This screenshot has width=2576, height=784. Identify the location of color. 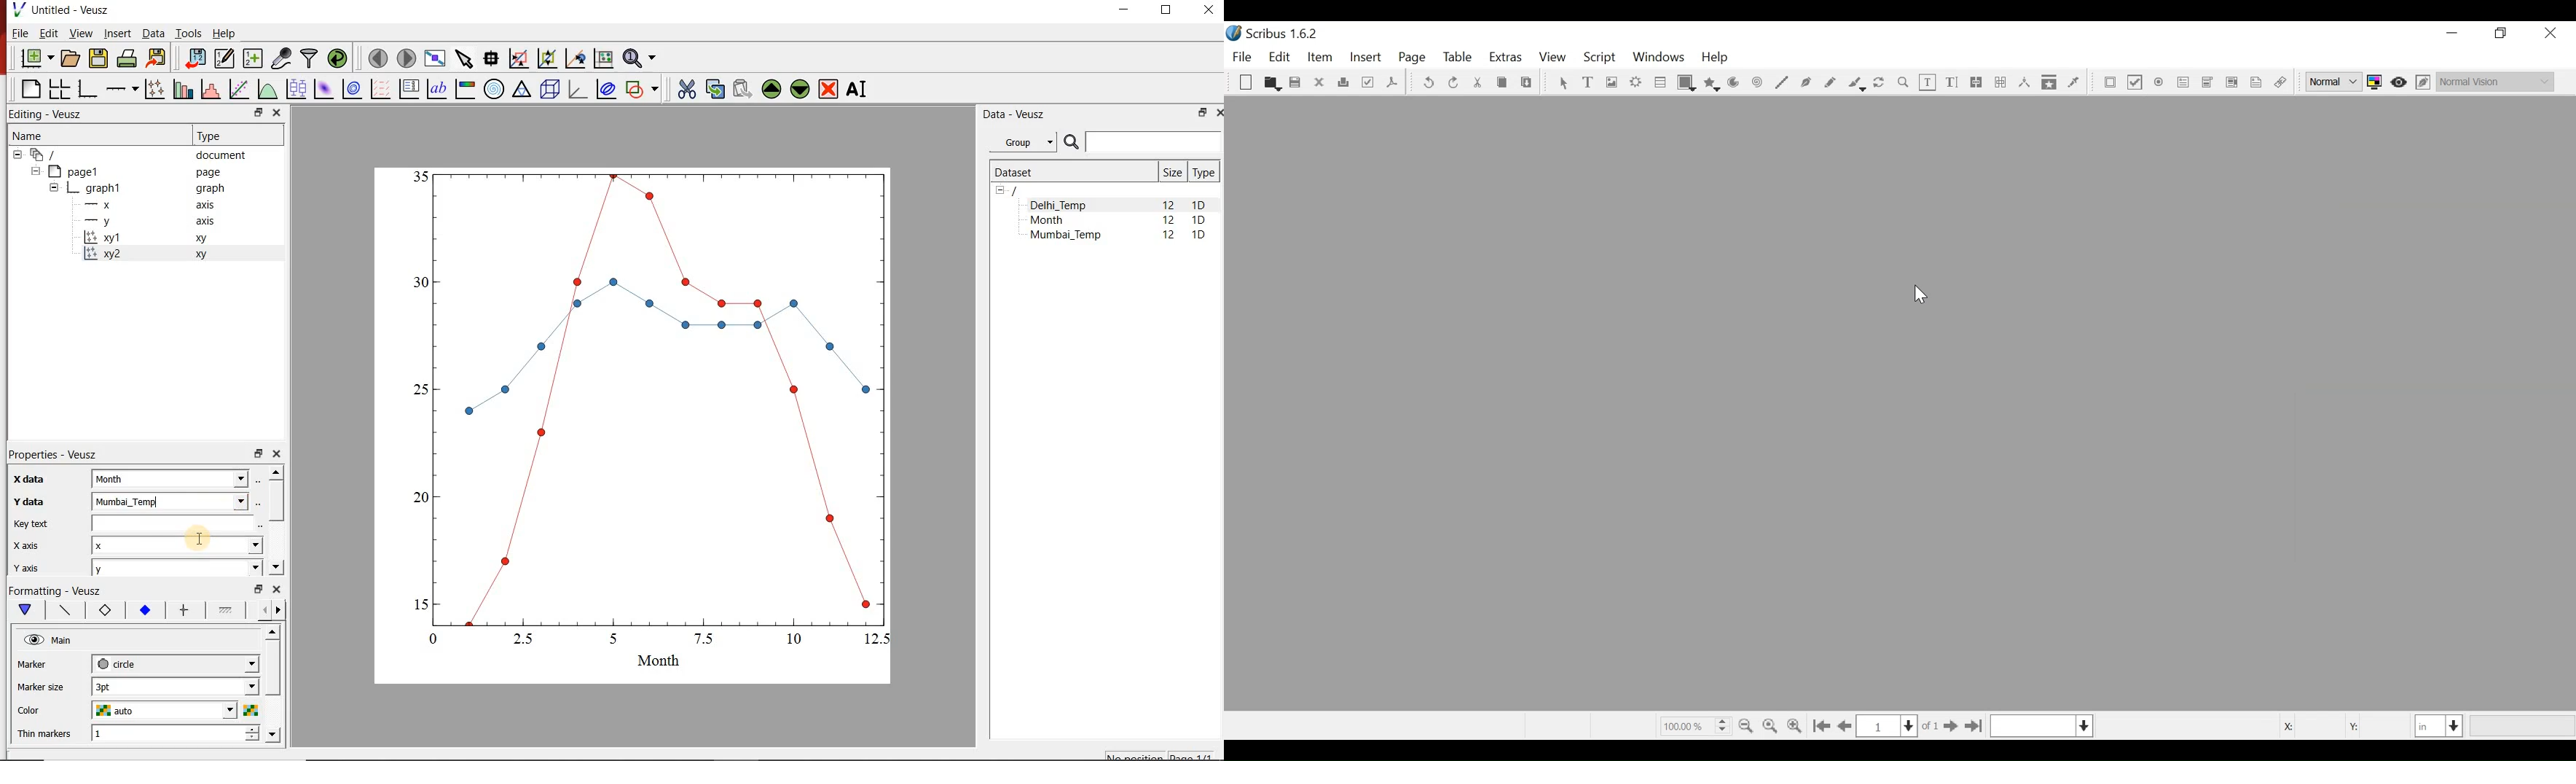
(42, 711).